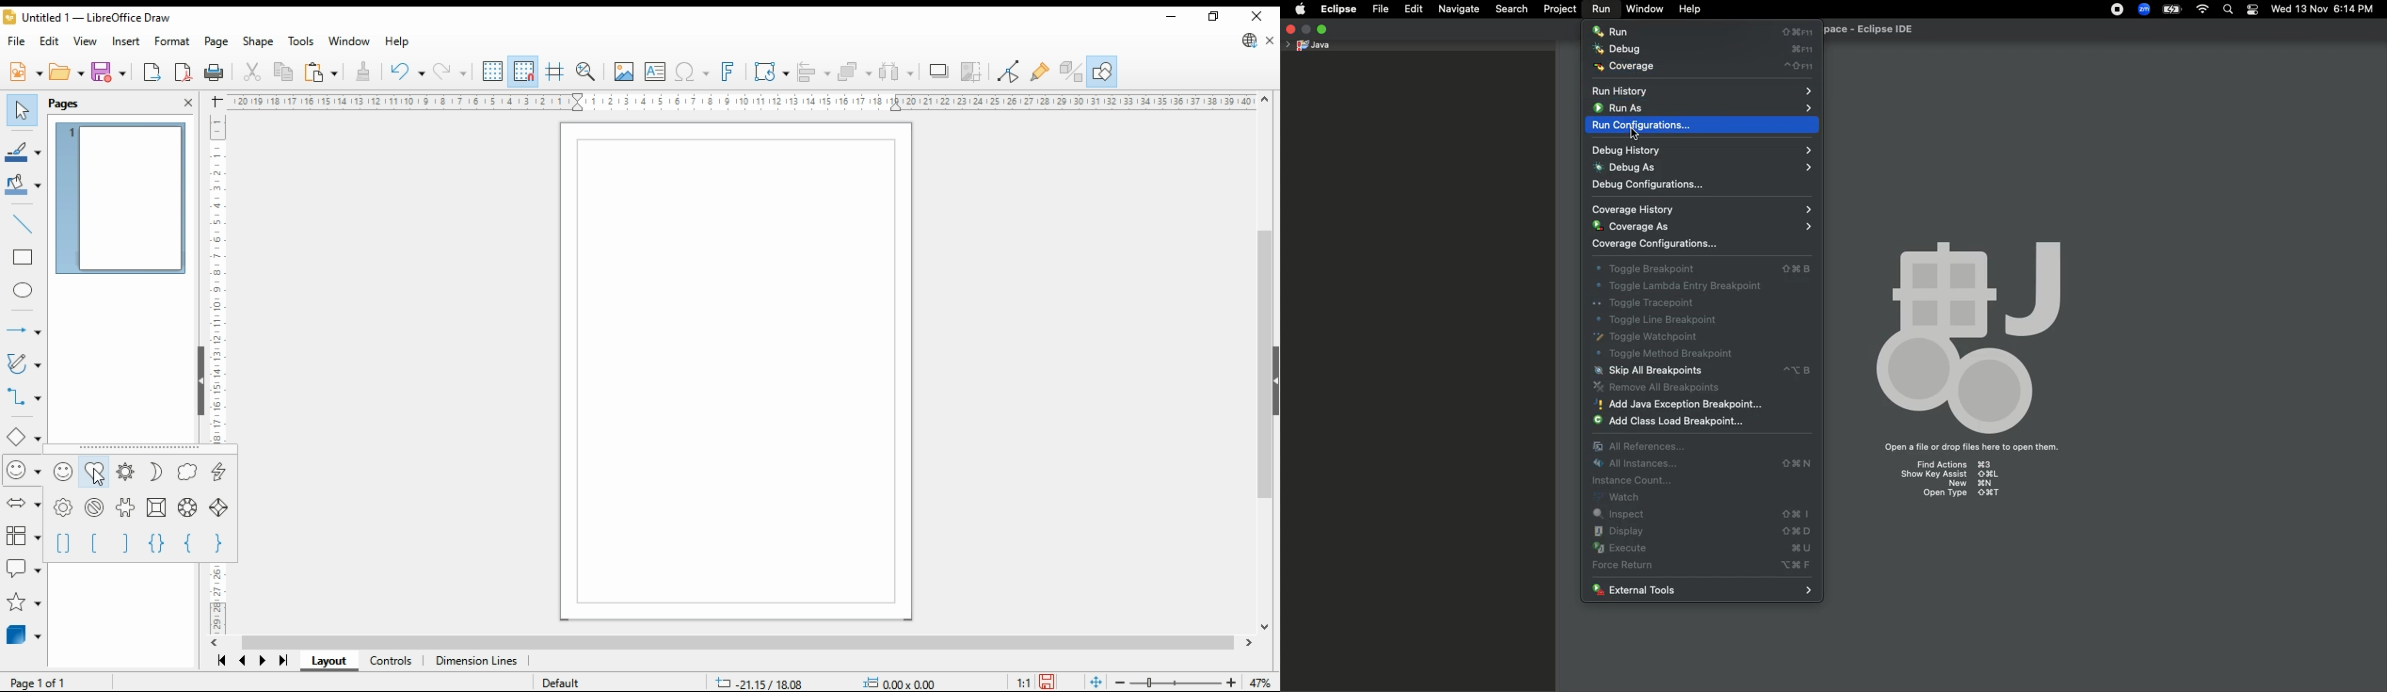  I want to click on Debug history, so click(1704, 150).